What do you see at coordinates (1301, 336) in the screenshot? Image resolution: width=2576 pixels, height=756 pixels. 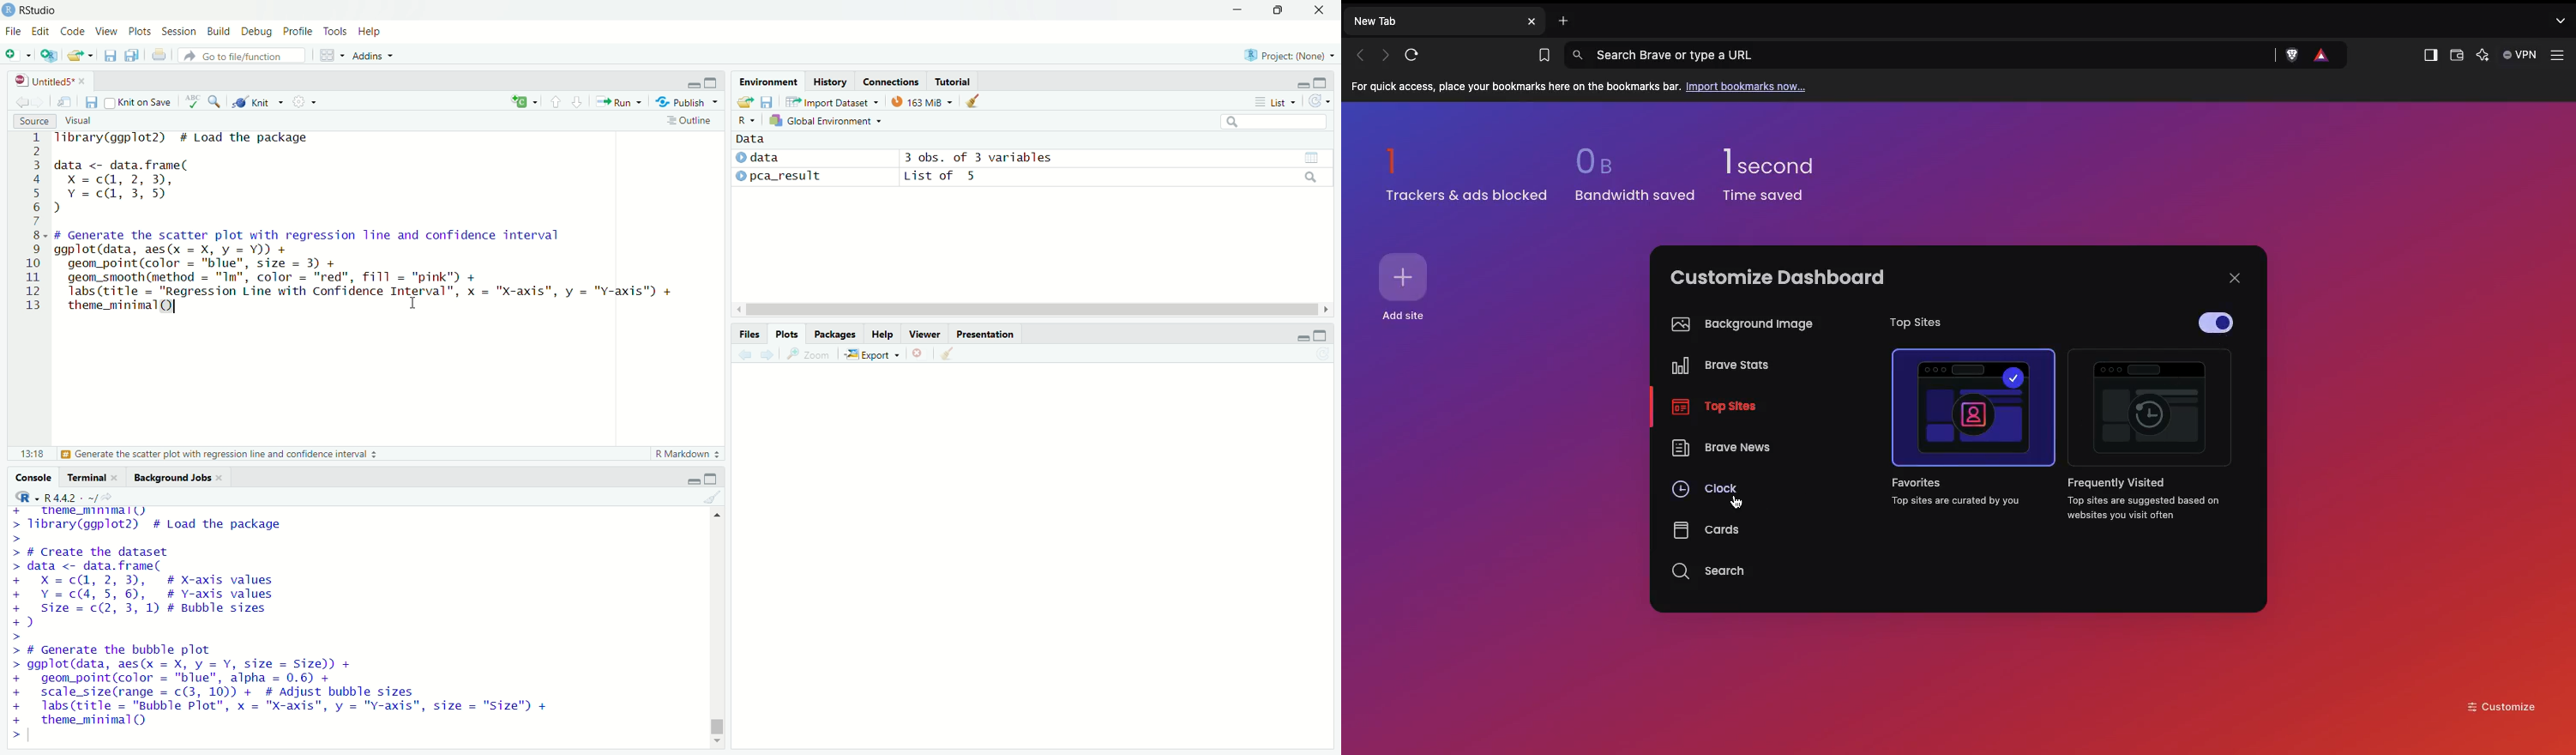 I see `minimize` at bounding box center [1301, 336].